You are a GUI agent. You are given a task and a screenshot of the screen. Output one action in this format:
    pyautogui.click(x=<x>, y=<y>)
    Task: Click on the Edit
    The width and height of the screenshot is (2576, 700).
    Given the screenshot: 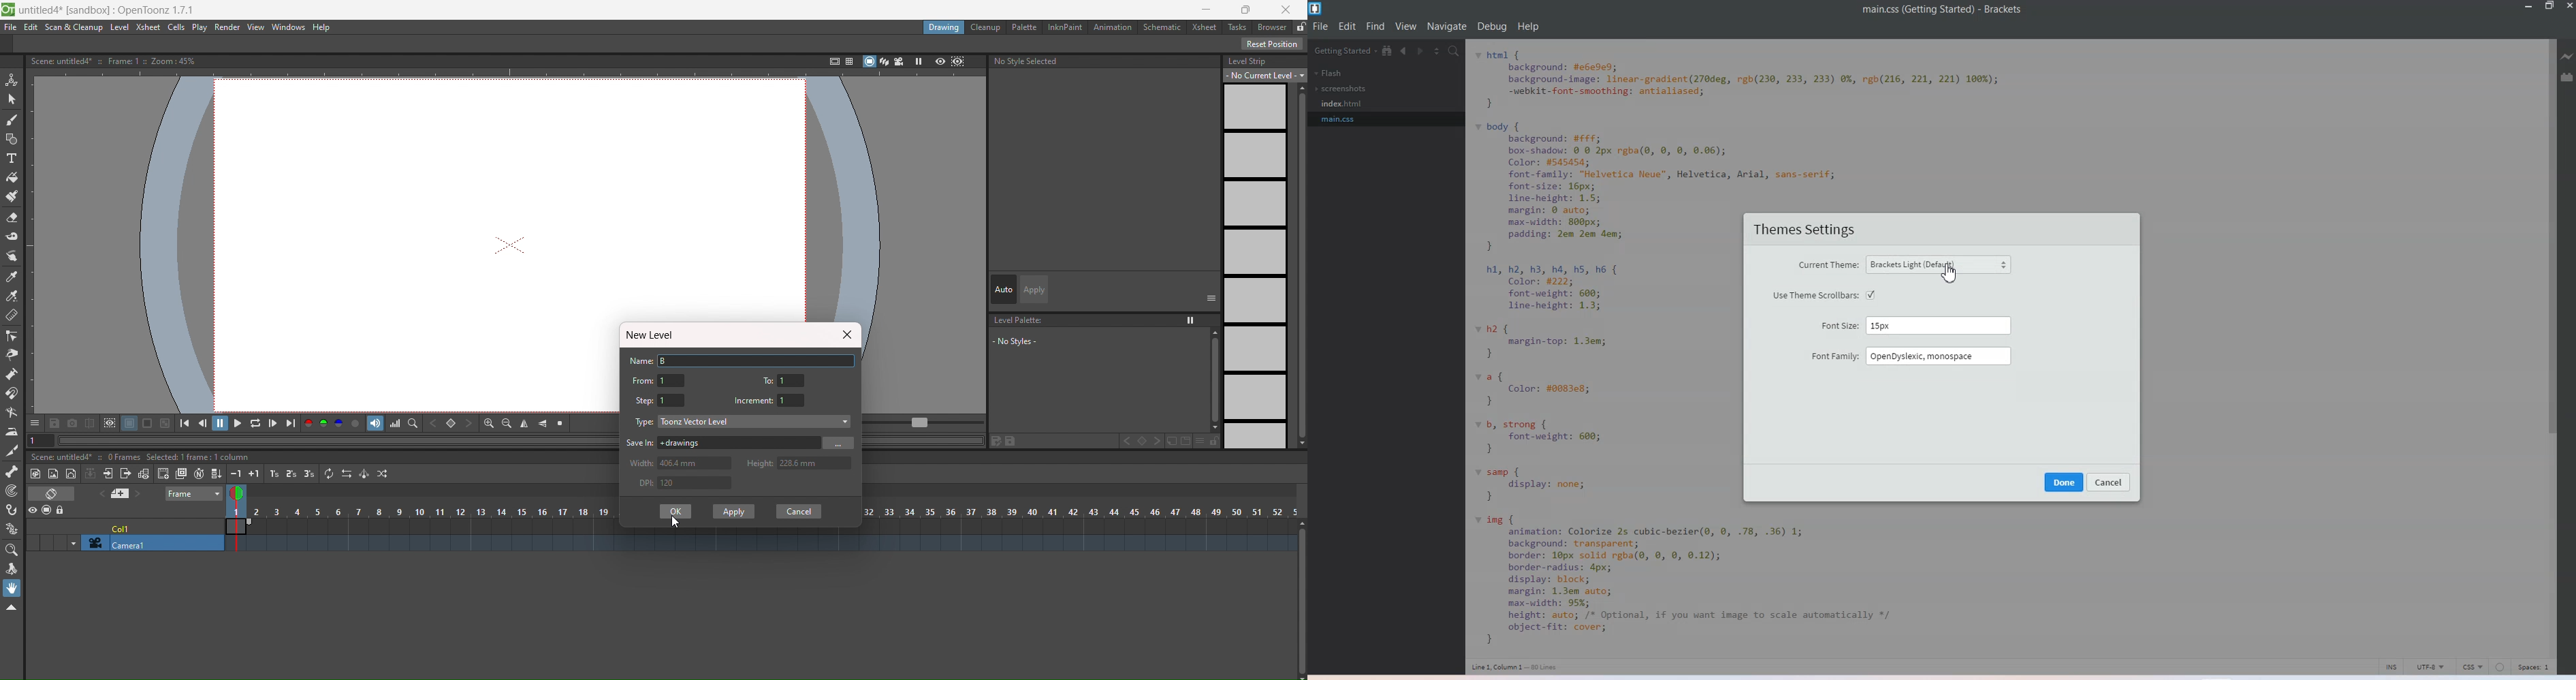 What is the action you would take?
    pyautogui.click(x=1348, y=26)
    